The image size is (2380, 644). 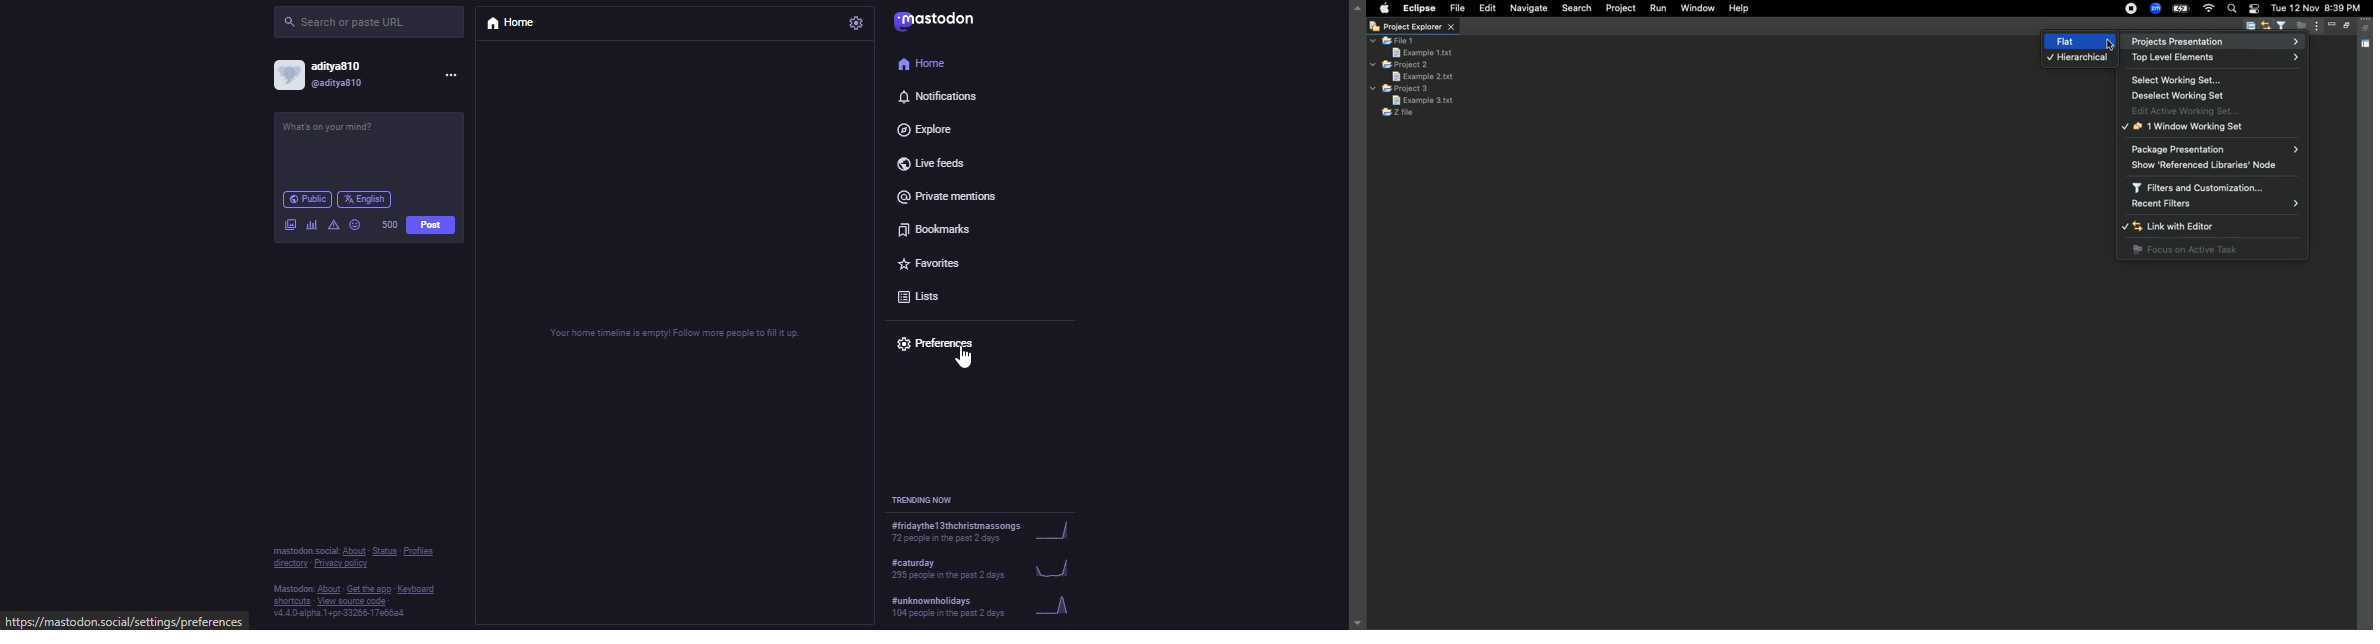 I want to click on settings, so click(x=860, y=22).